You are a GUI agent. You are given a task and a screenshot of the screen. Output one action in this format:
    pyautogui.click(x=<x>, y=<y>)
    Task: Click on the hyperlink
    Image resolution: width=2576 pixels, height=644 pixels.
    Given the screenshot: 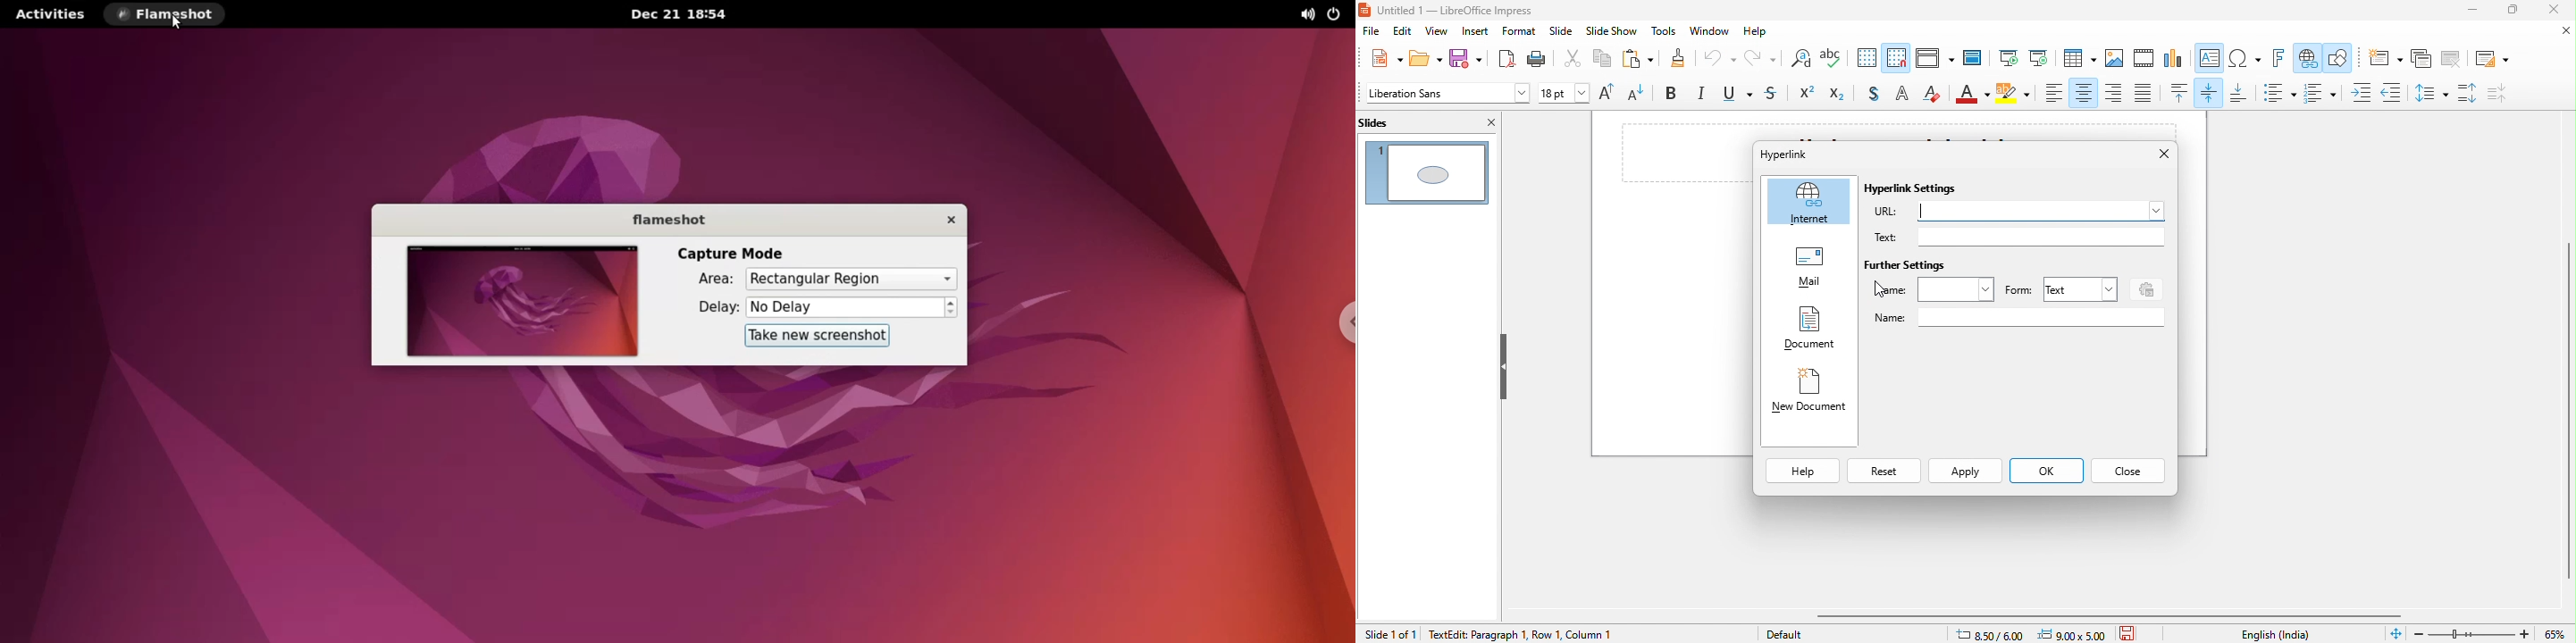 What is the action you would take?
    pyautogui.click(x=2307, y=59)
    